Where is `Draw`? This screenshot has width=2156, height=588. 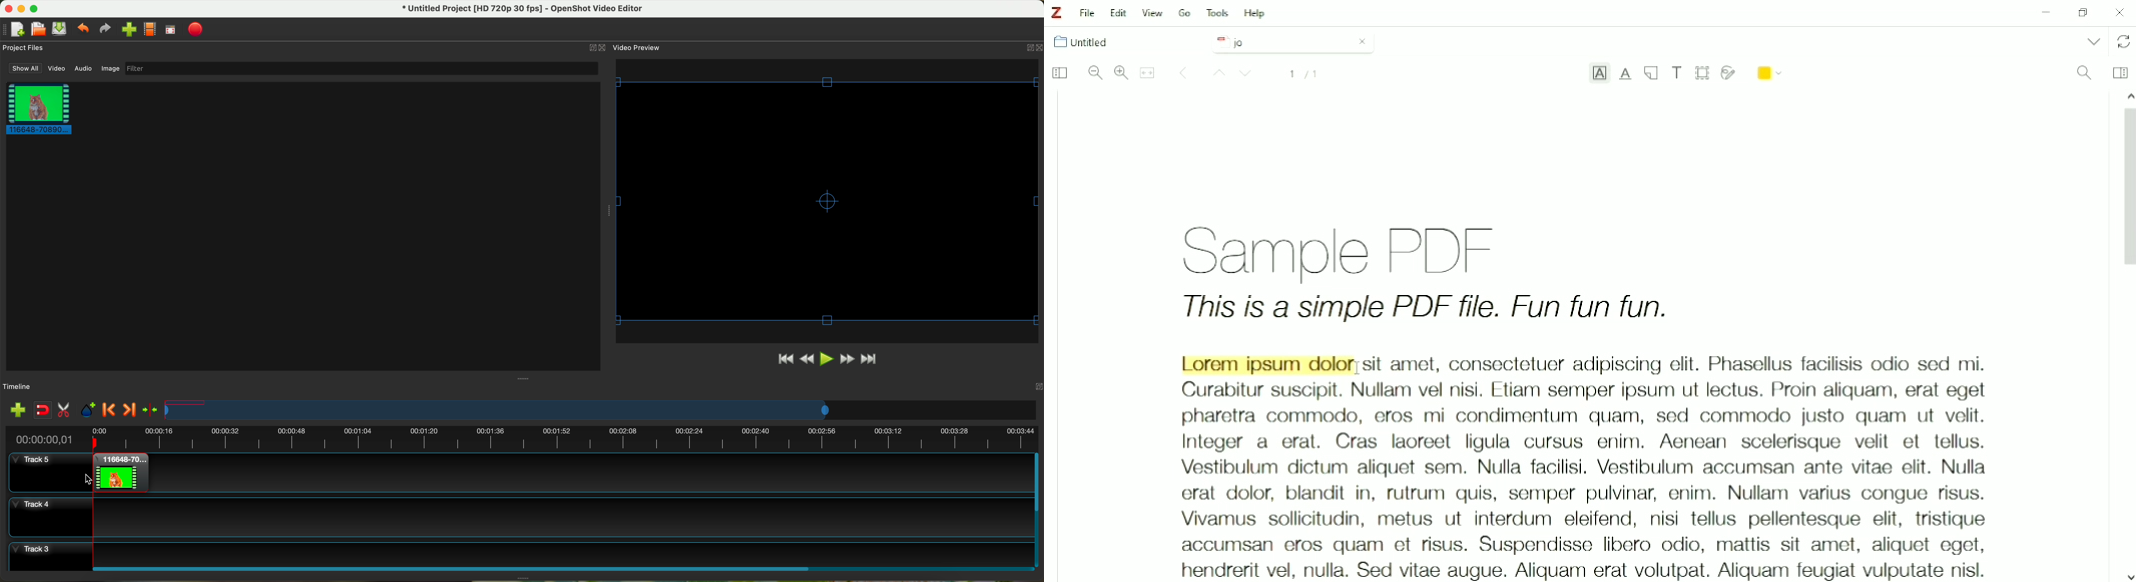
Draw is located at coordinates (1729, 71).